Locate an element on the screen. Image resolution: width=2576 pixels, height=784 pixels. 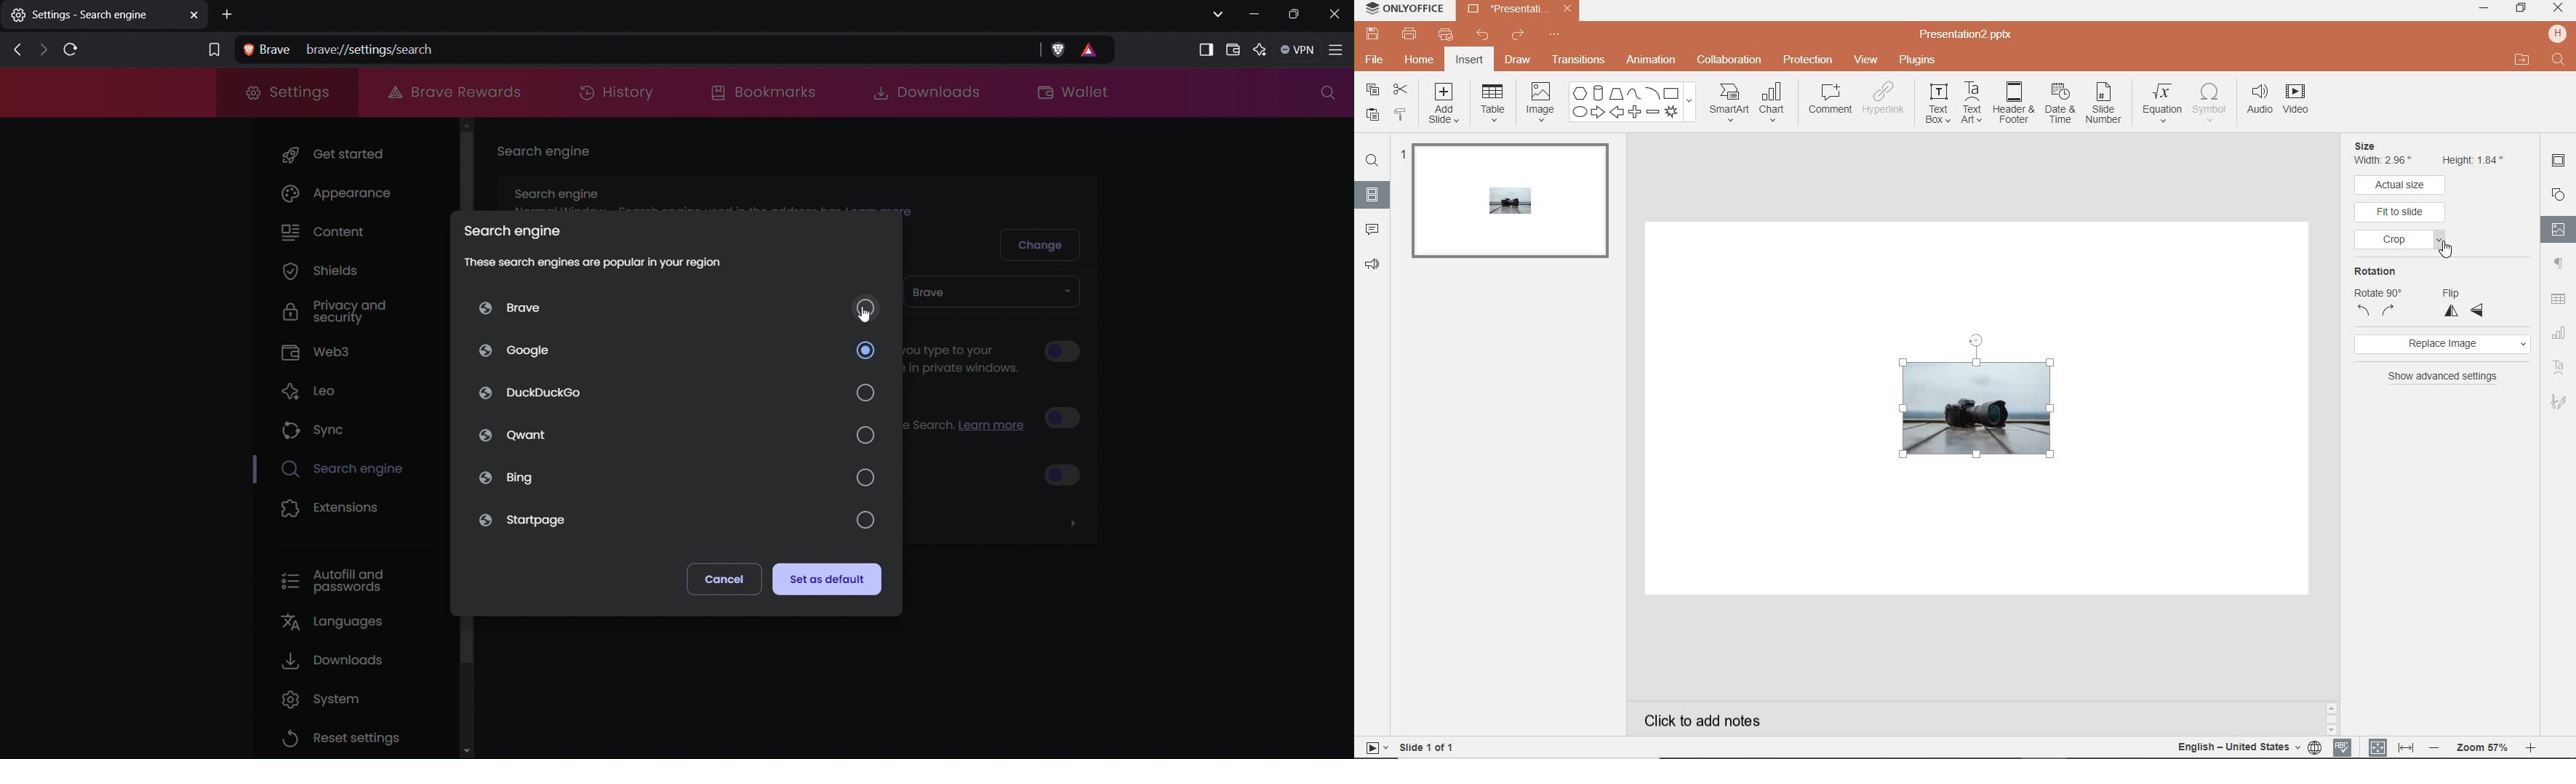
image settings is located at coordinates (2559, 229).